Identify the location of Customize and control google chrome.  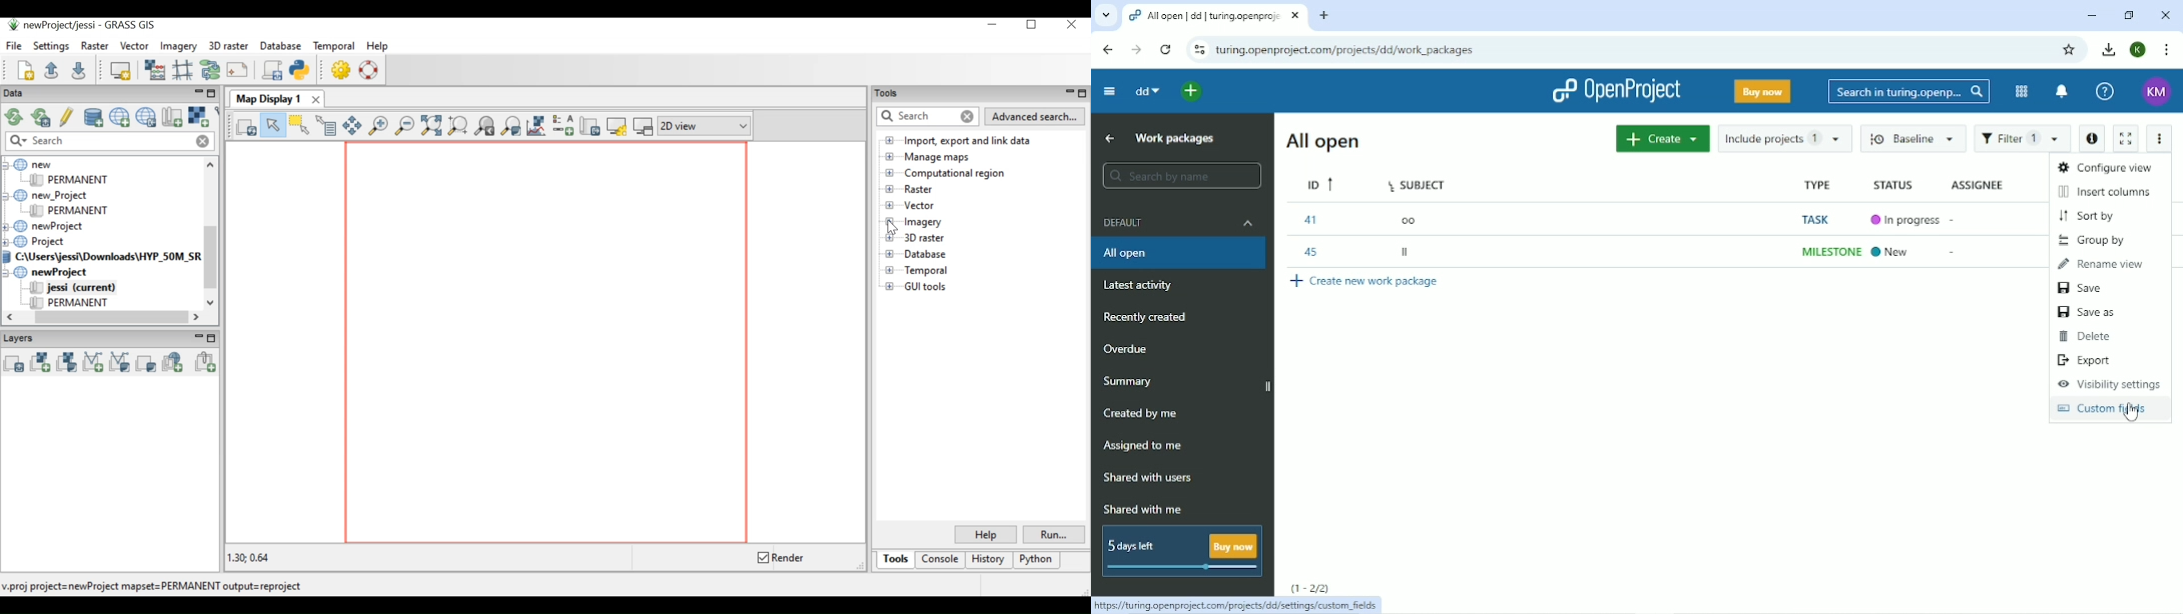
(2169, 50).